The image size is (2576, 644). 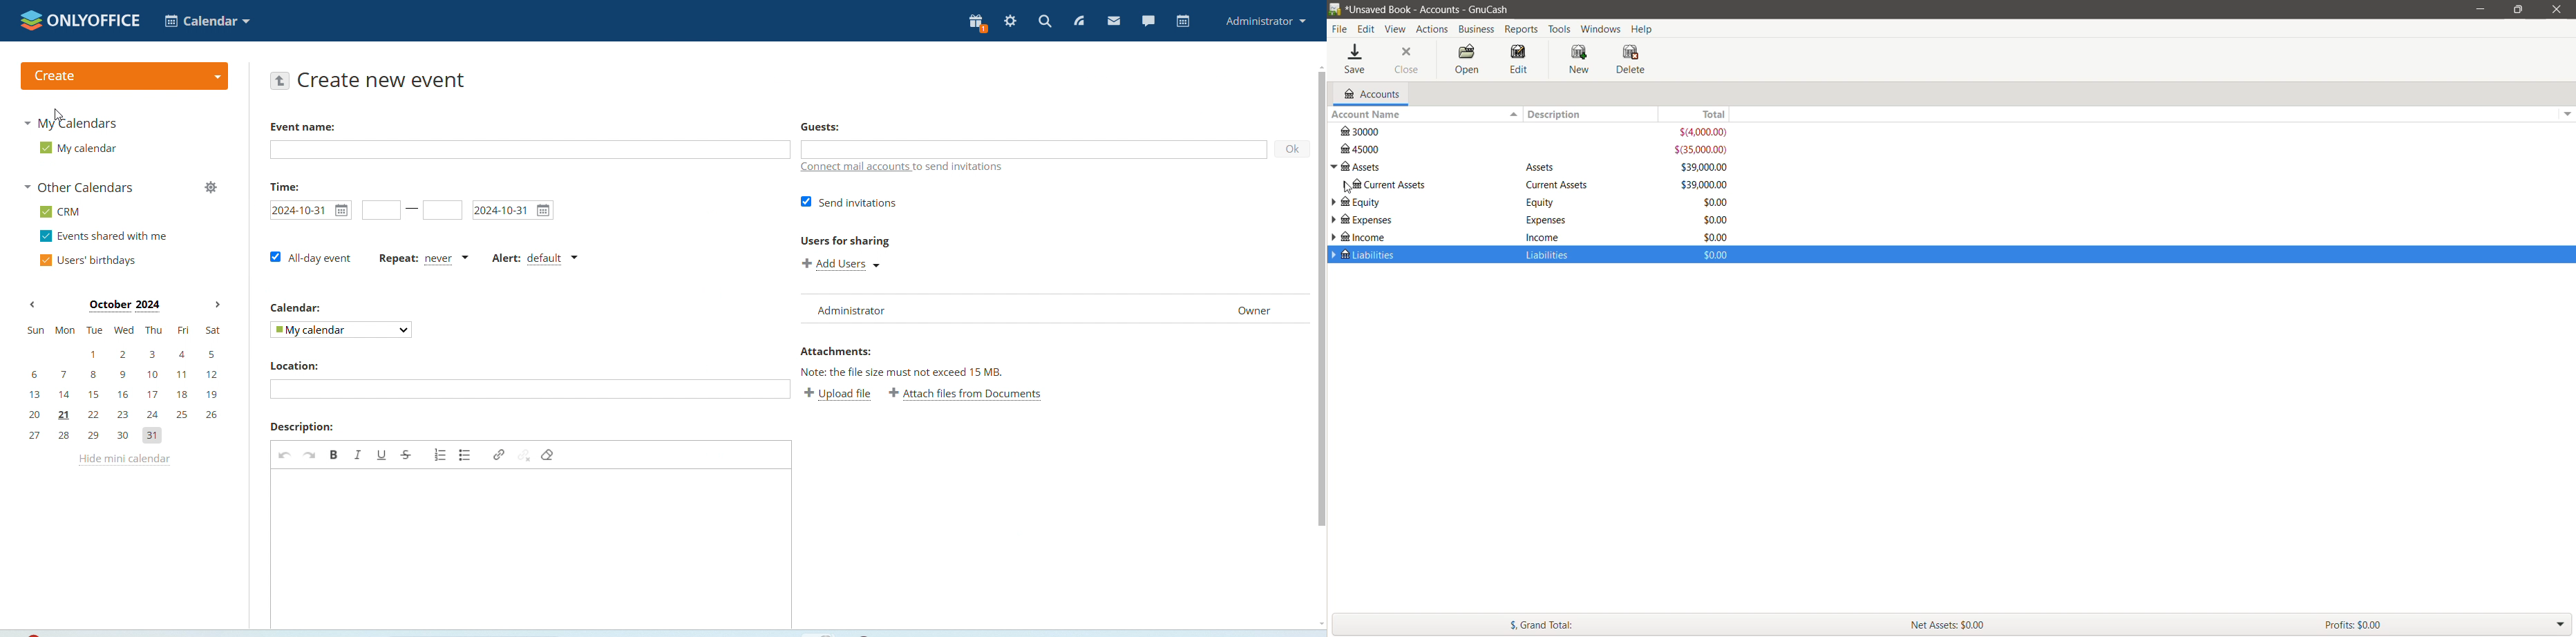 What do you see at coordinates (1477, 29) in the screenshot?
I see `Business` at bounding box center [1477, 29].